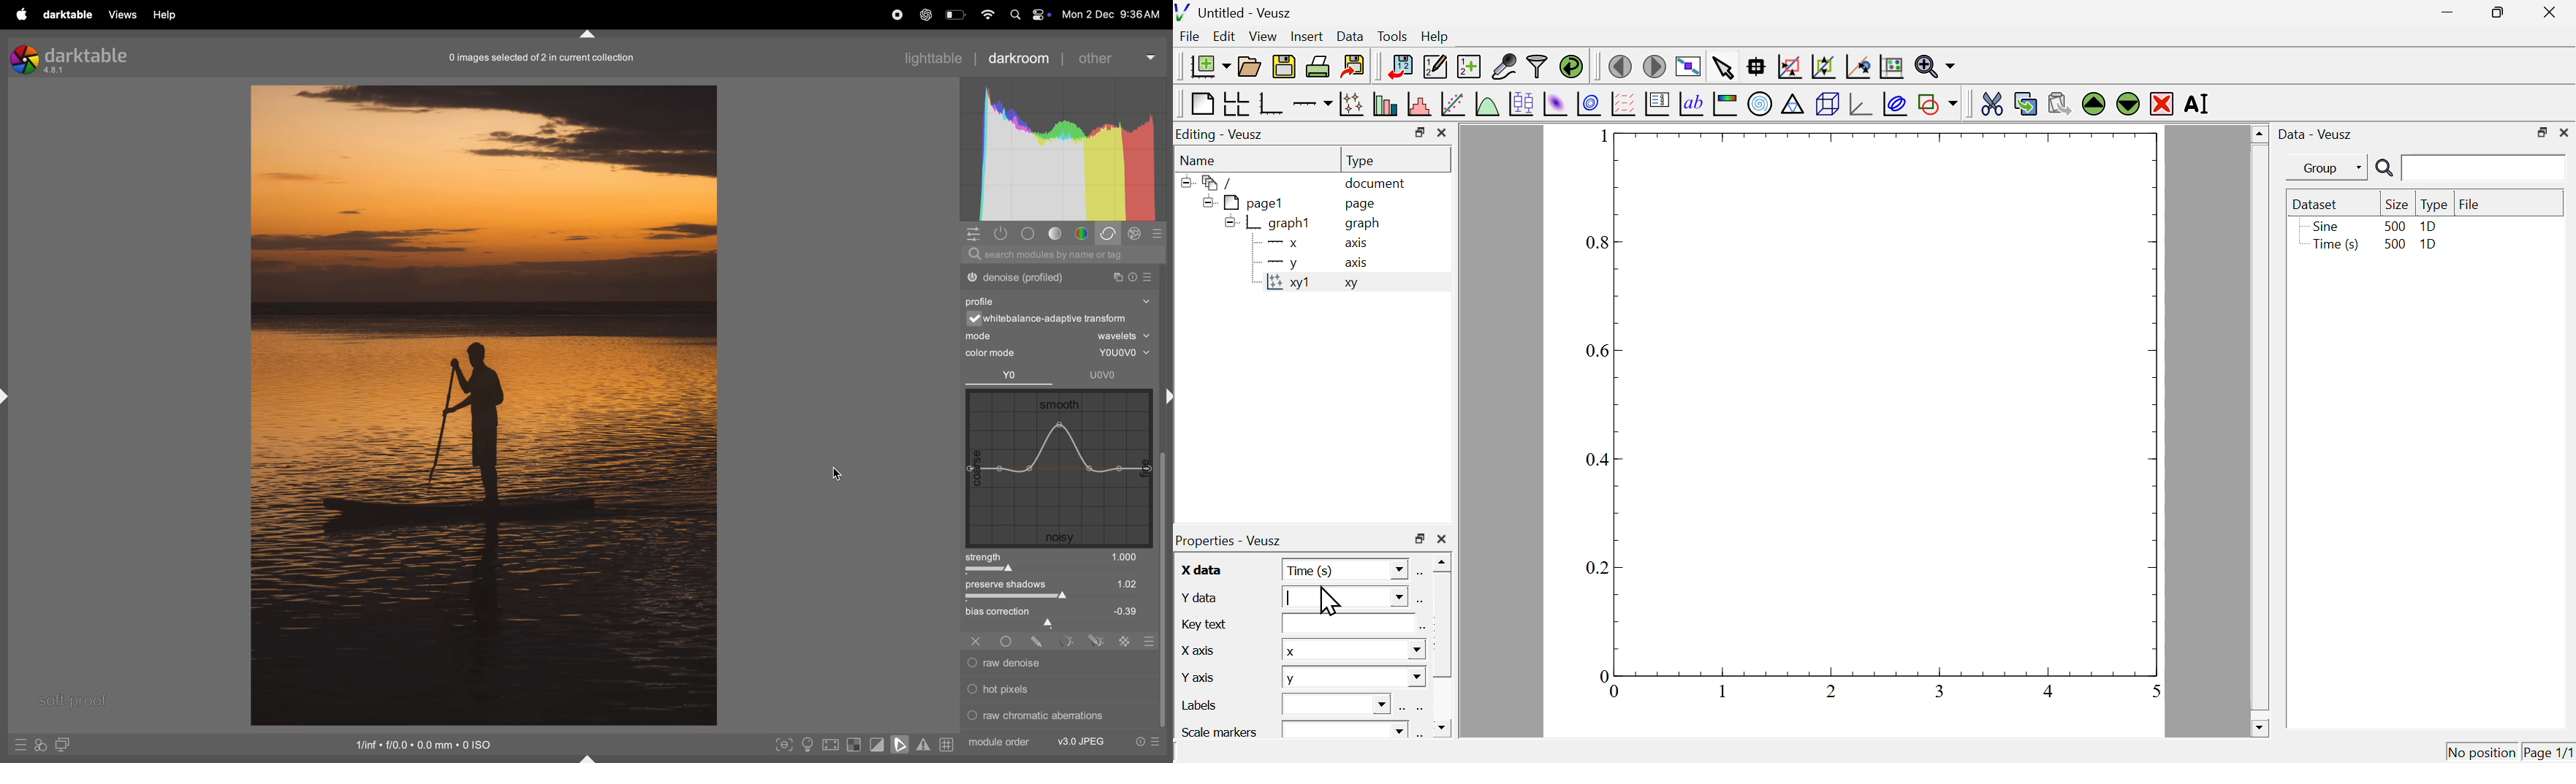 Image resolution: width=2576 pixels, height=784 pixels. Describe the element at coordinates (1027, 14) in the screenshot. I see `apple widgets` at that location.